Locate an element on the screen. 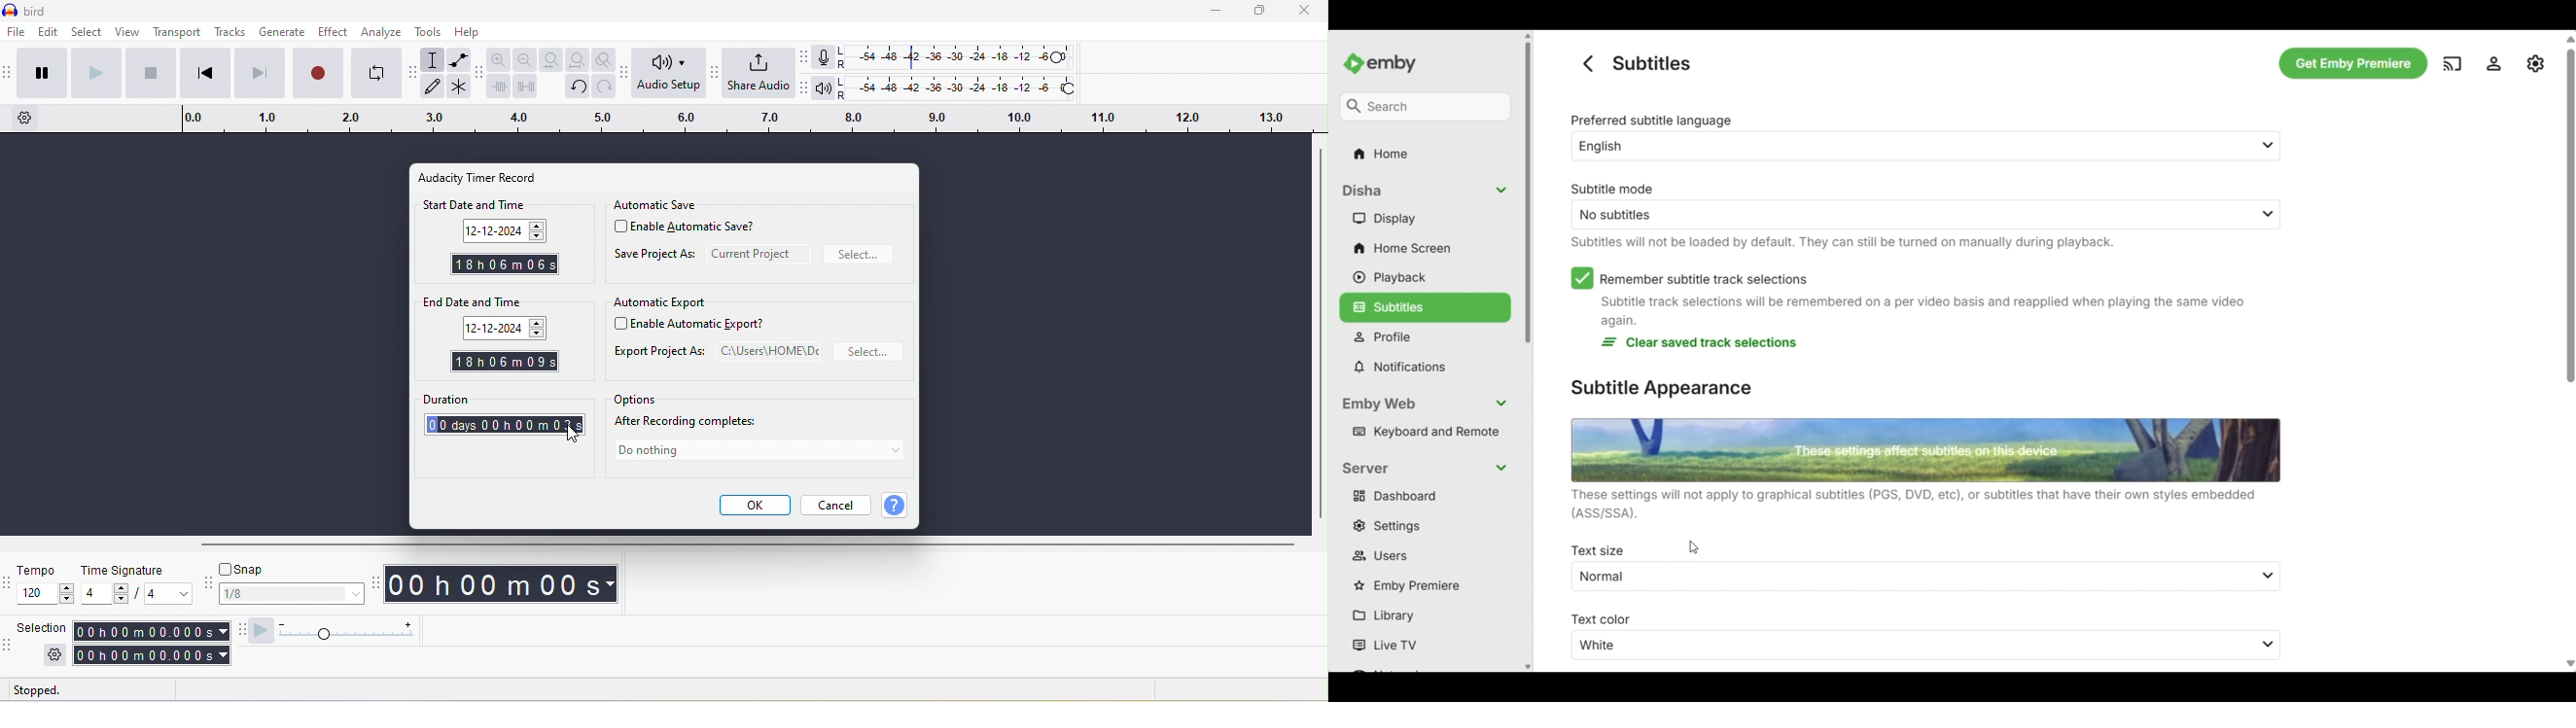 The height and width of the screenshot is (728, 2576). Delete inputs made is located at coordinates (1699, 343).